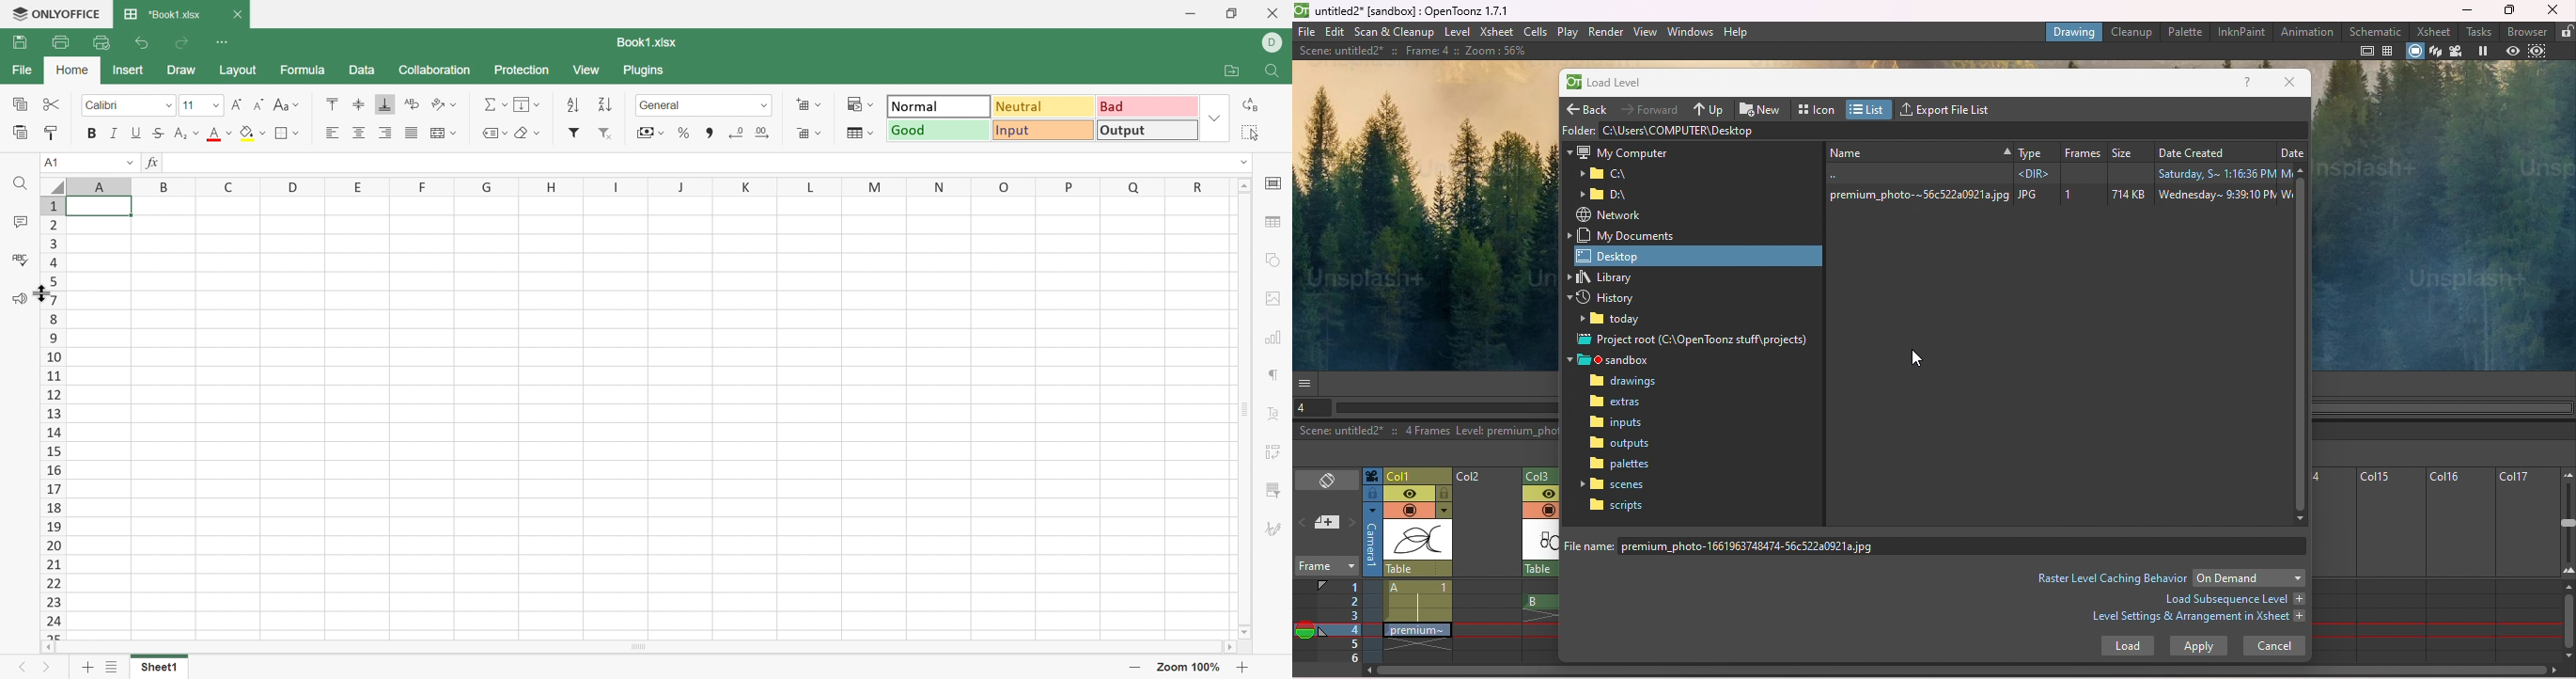  What do you see at coordinates (1191, 12) in the screenshot?
I see `Minimize` at bounding box center [1191, 12].